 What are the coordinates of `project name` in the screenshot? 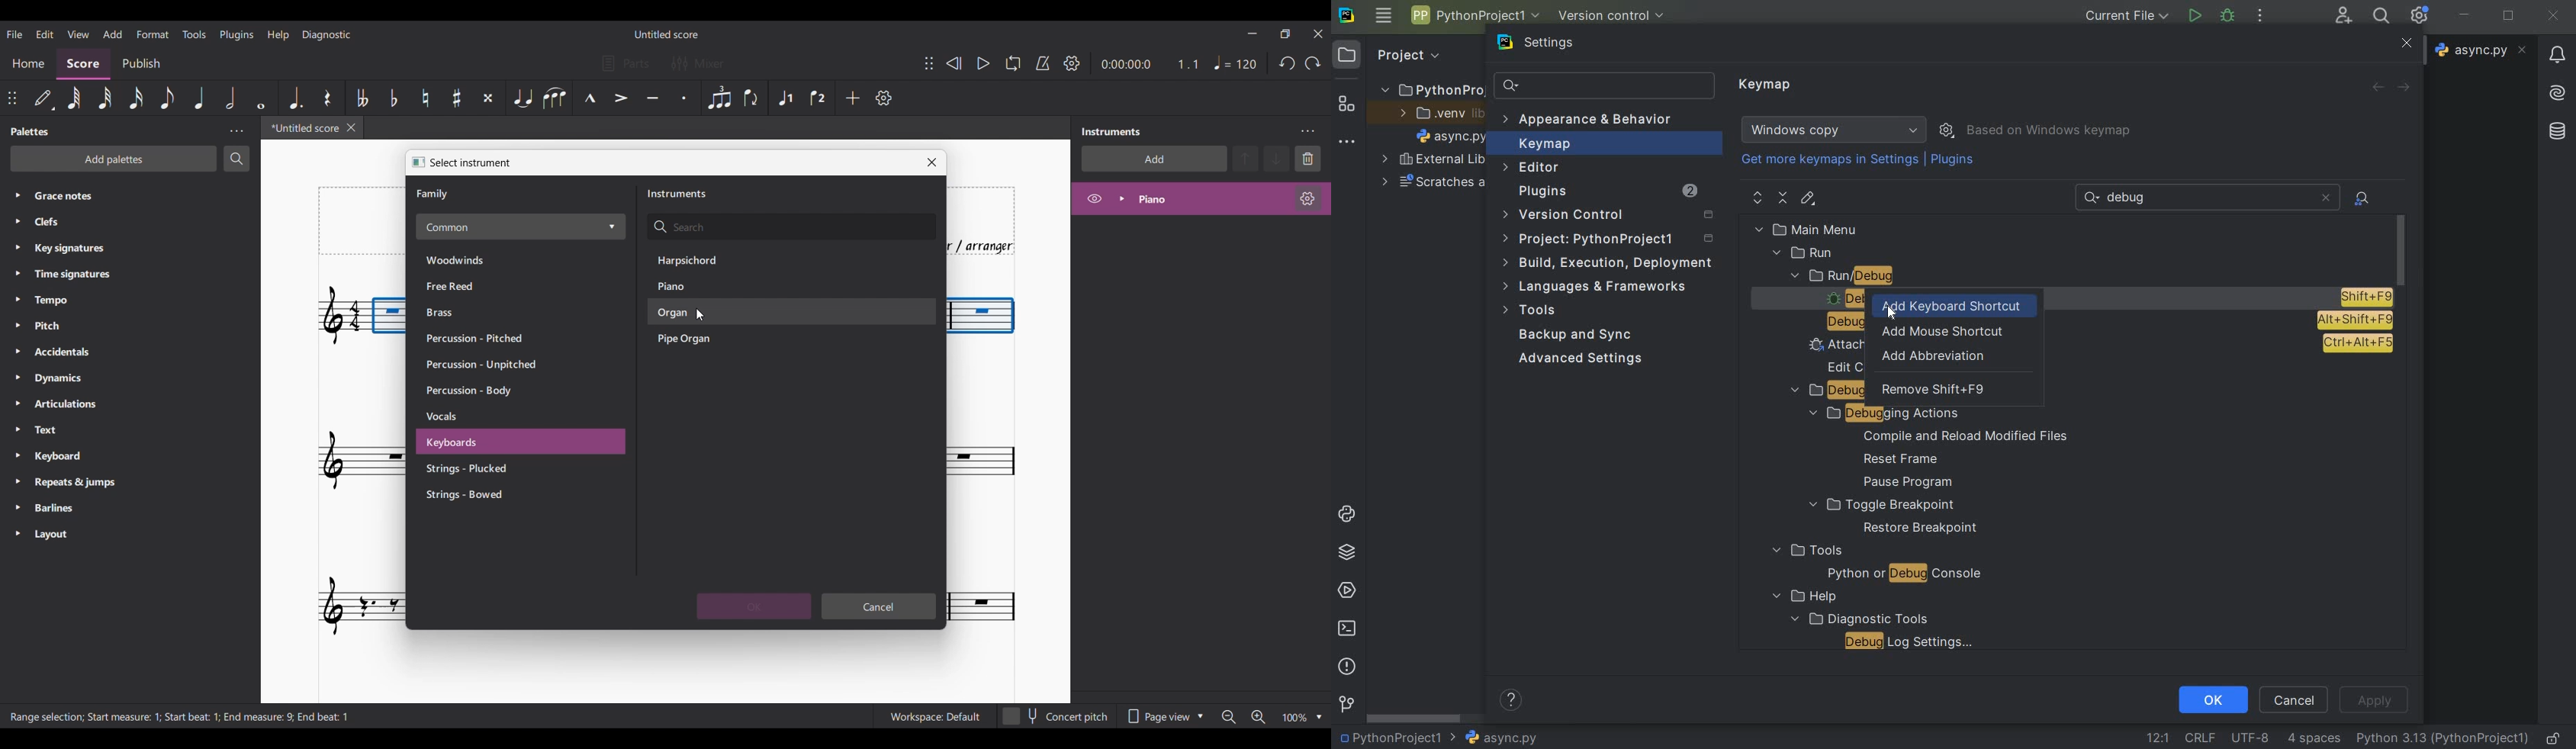 It's located at (1474, 15).